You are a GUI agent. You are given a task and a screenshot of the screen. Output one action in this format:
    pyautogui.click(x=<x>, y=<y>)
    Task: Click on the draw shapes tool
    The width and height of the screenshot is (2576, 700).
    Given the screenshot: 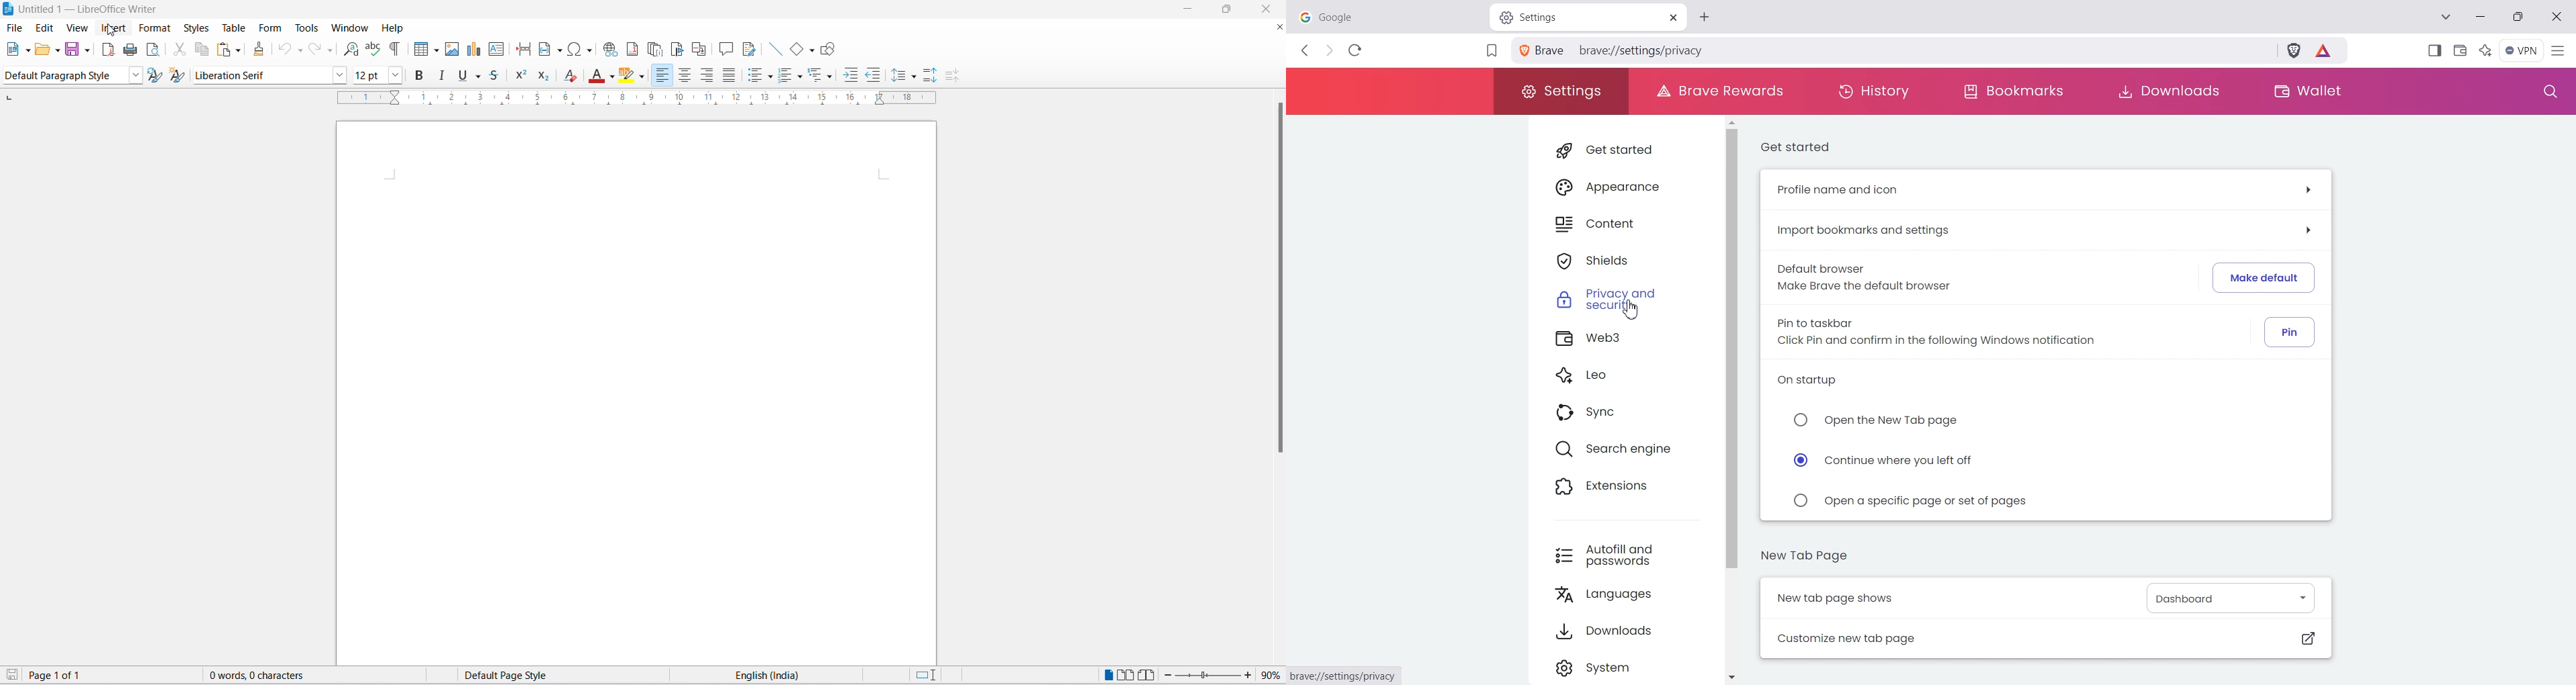 What is the action you would take?
    pyautogui.click(x=830, y=49)
    